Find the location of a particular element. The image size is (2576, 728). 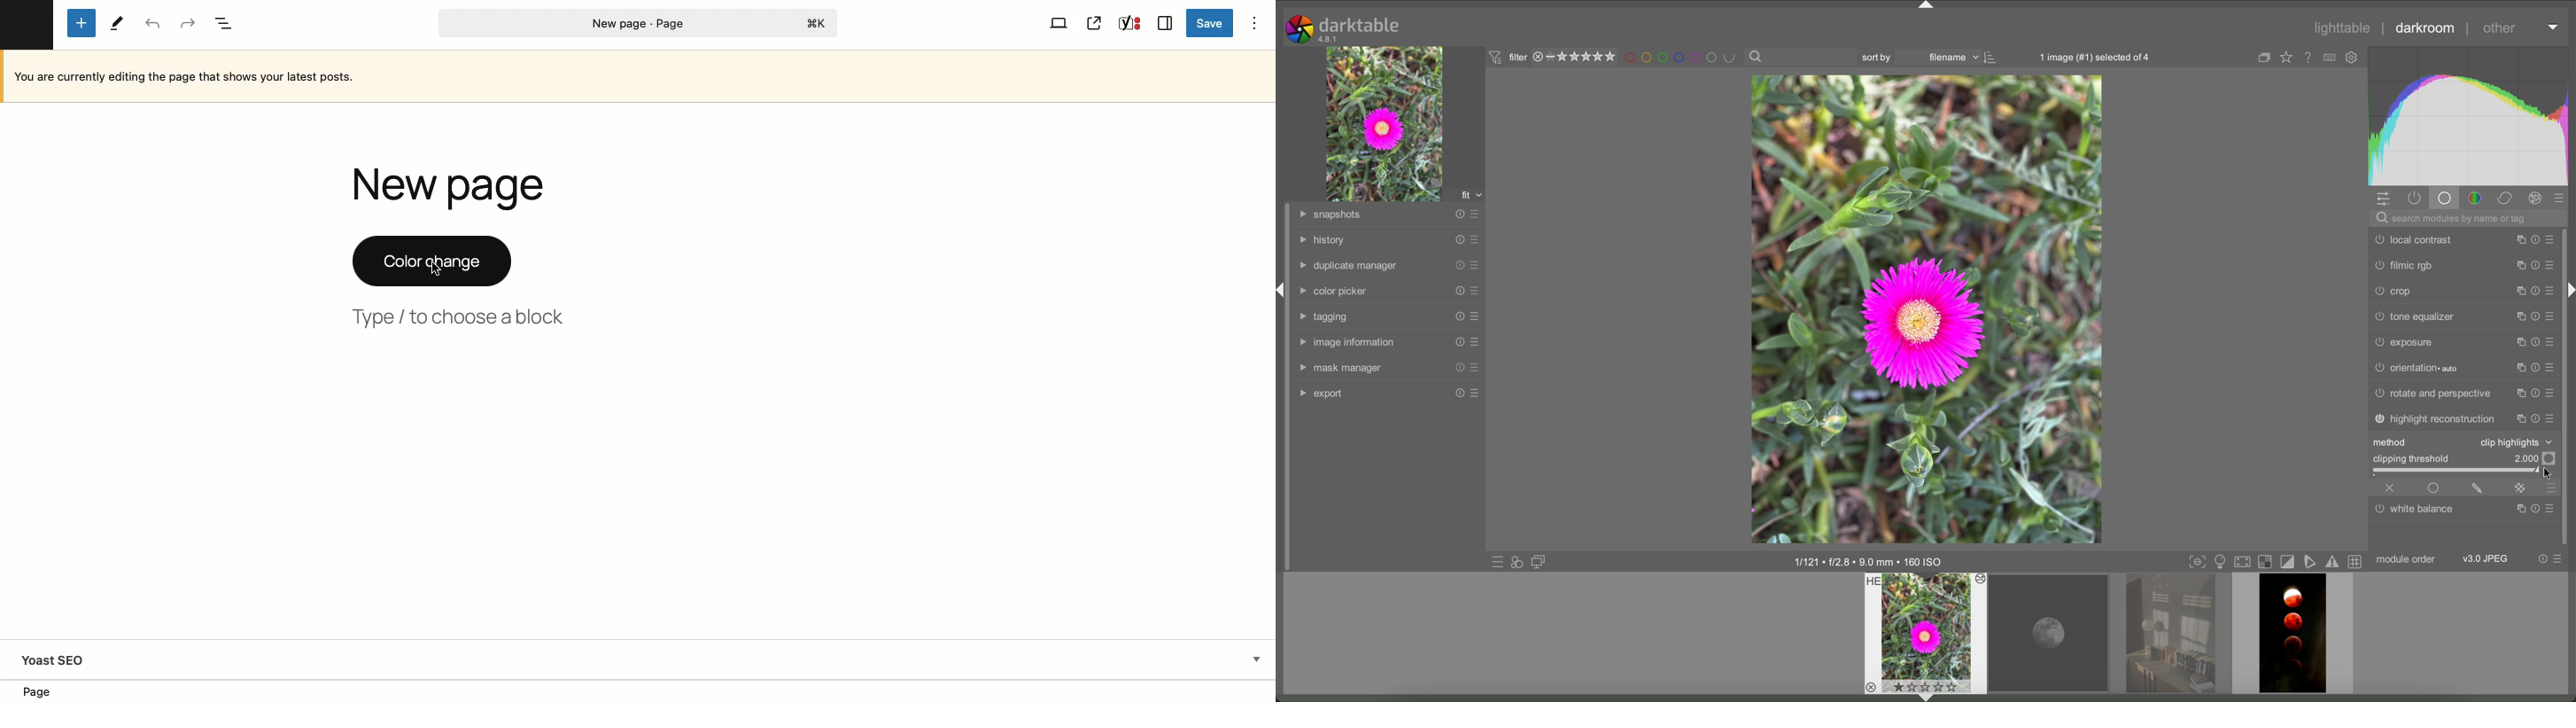

method is located at coordinates (2393, 442).